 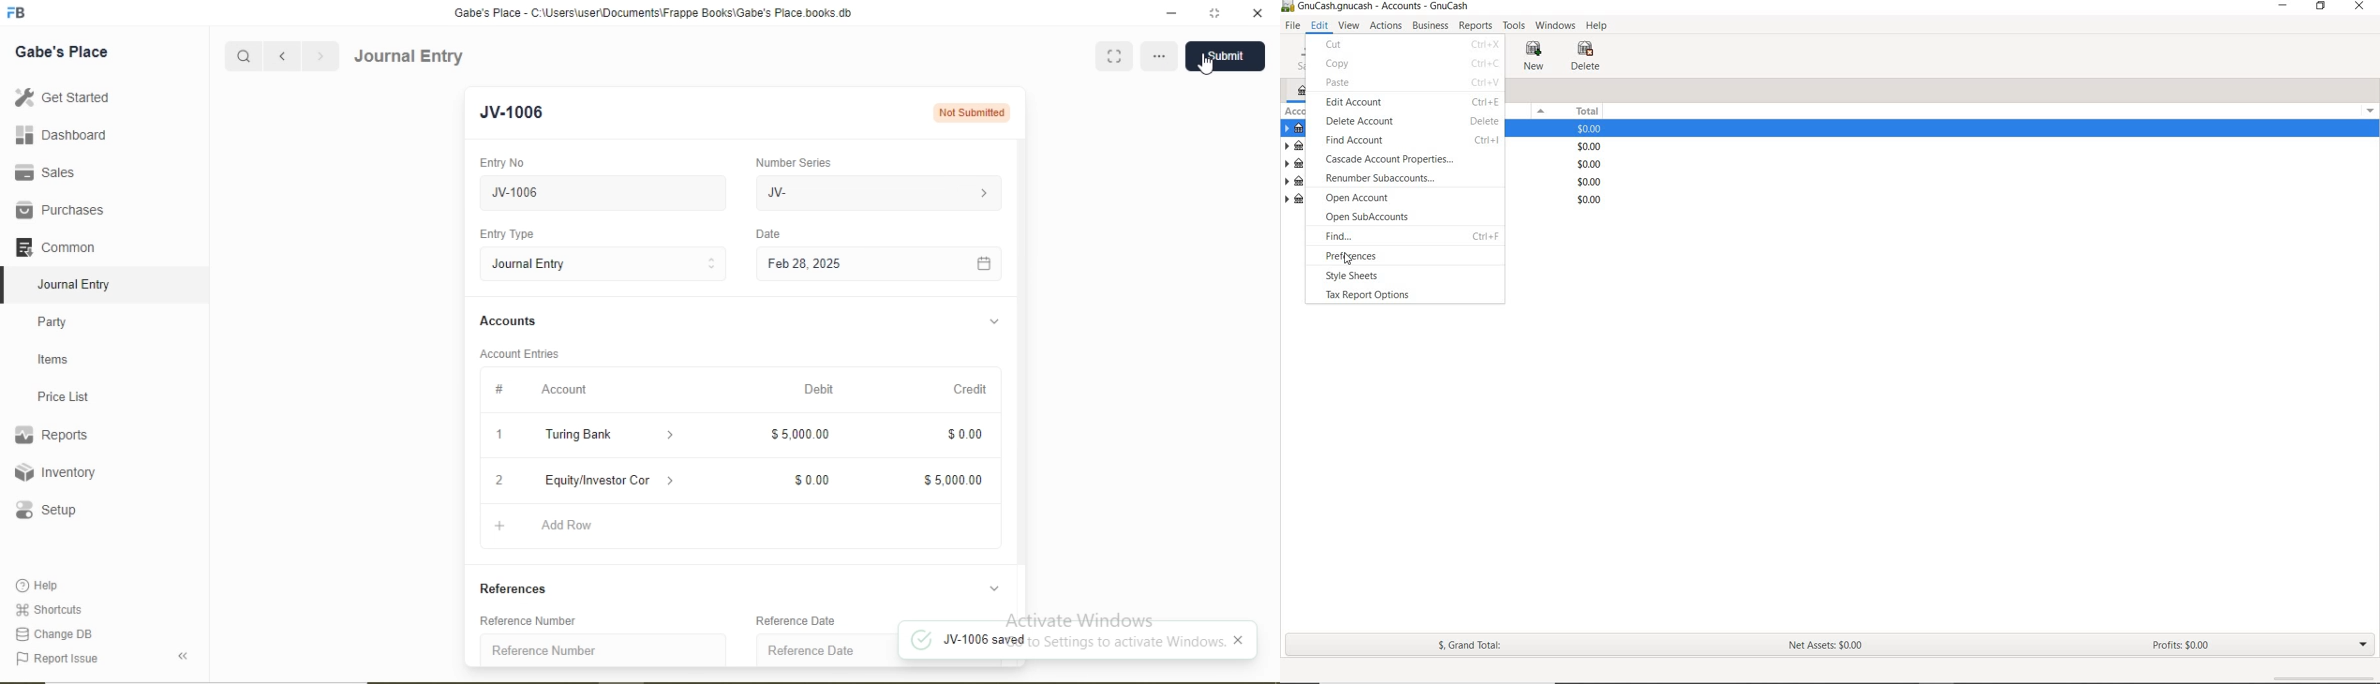 What do you see at coordinates (1476, 26) in the screenshot?
I see `REPORTS` at bounding box center [1476, 26].